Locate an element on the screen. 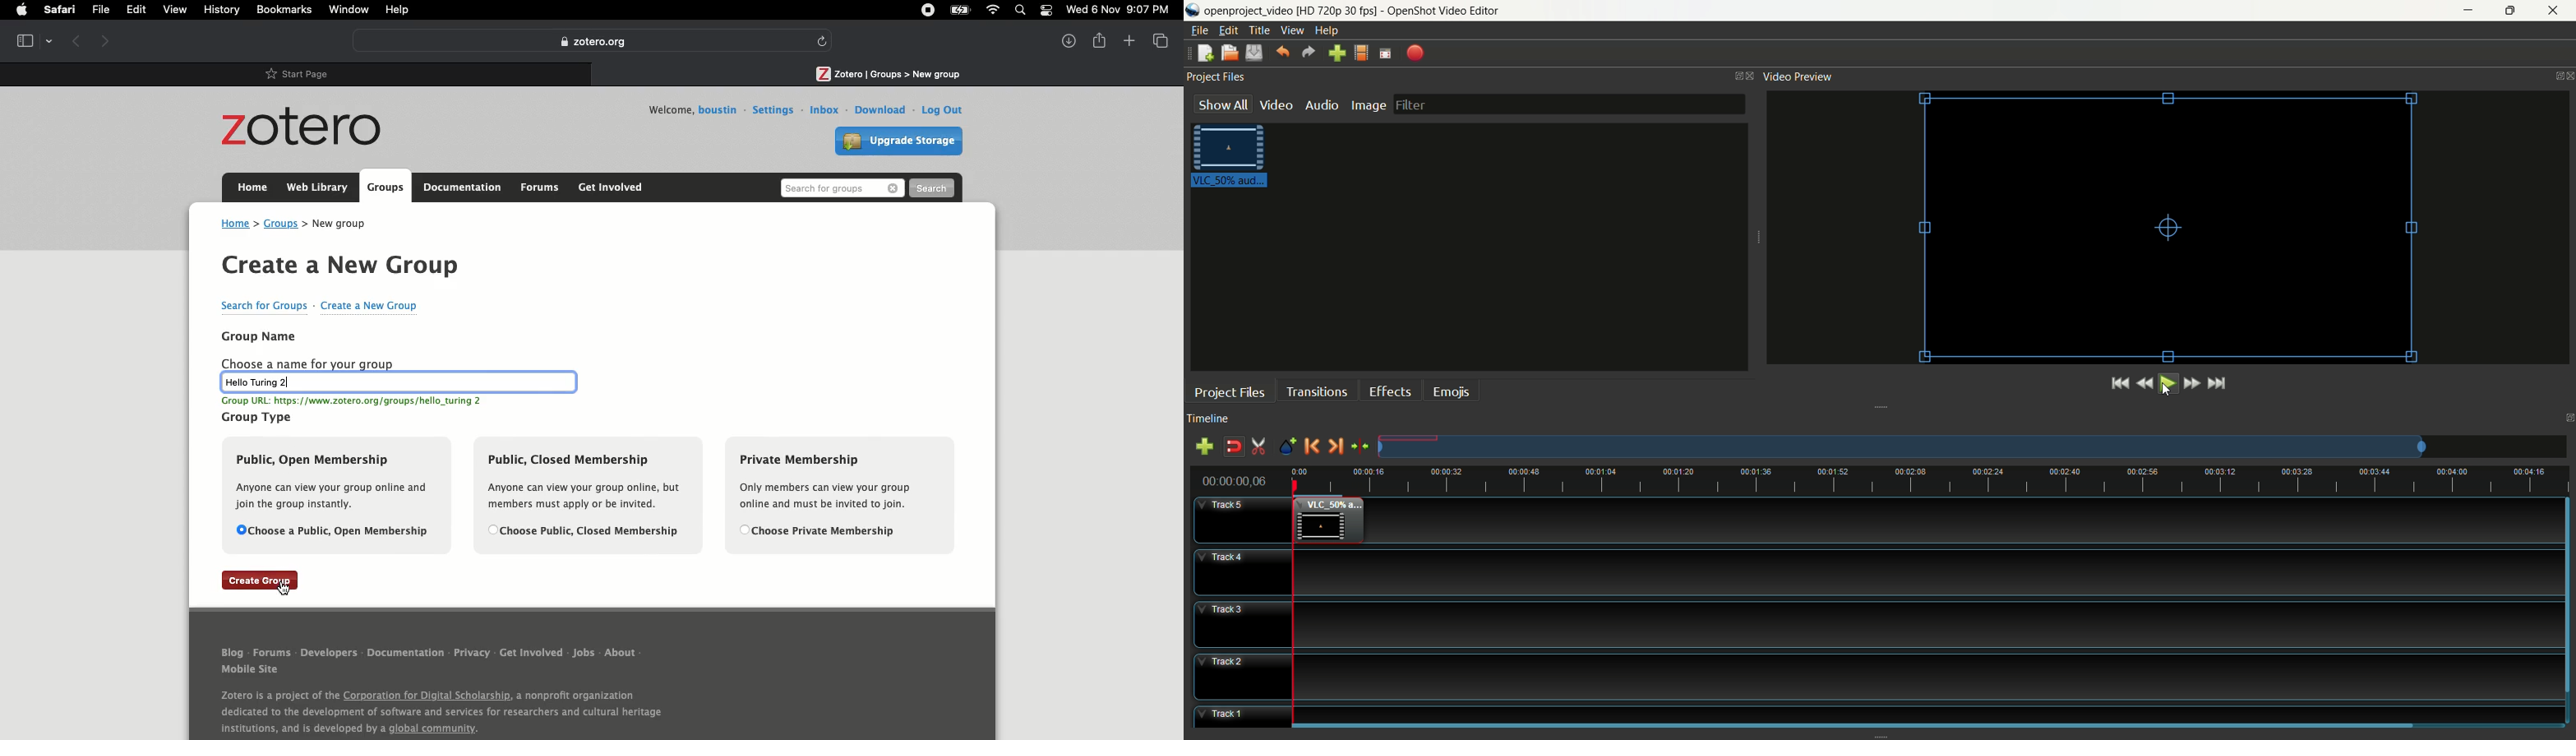  center the timeline on the playhead is located at coordinates (1361, 449).